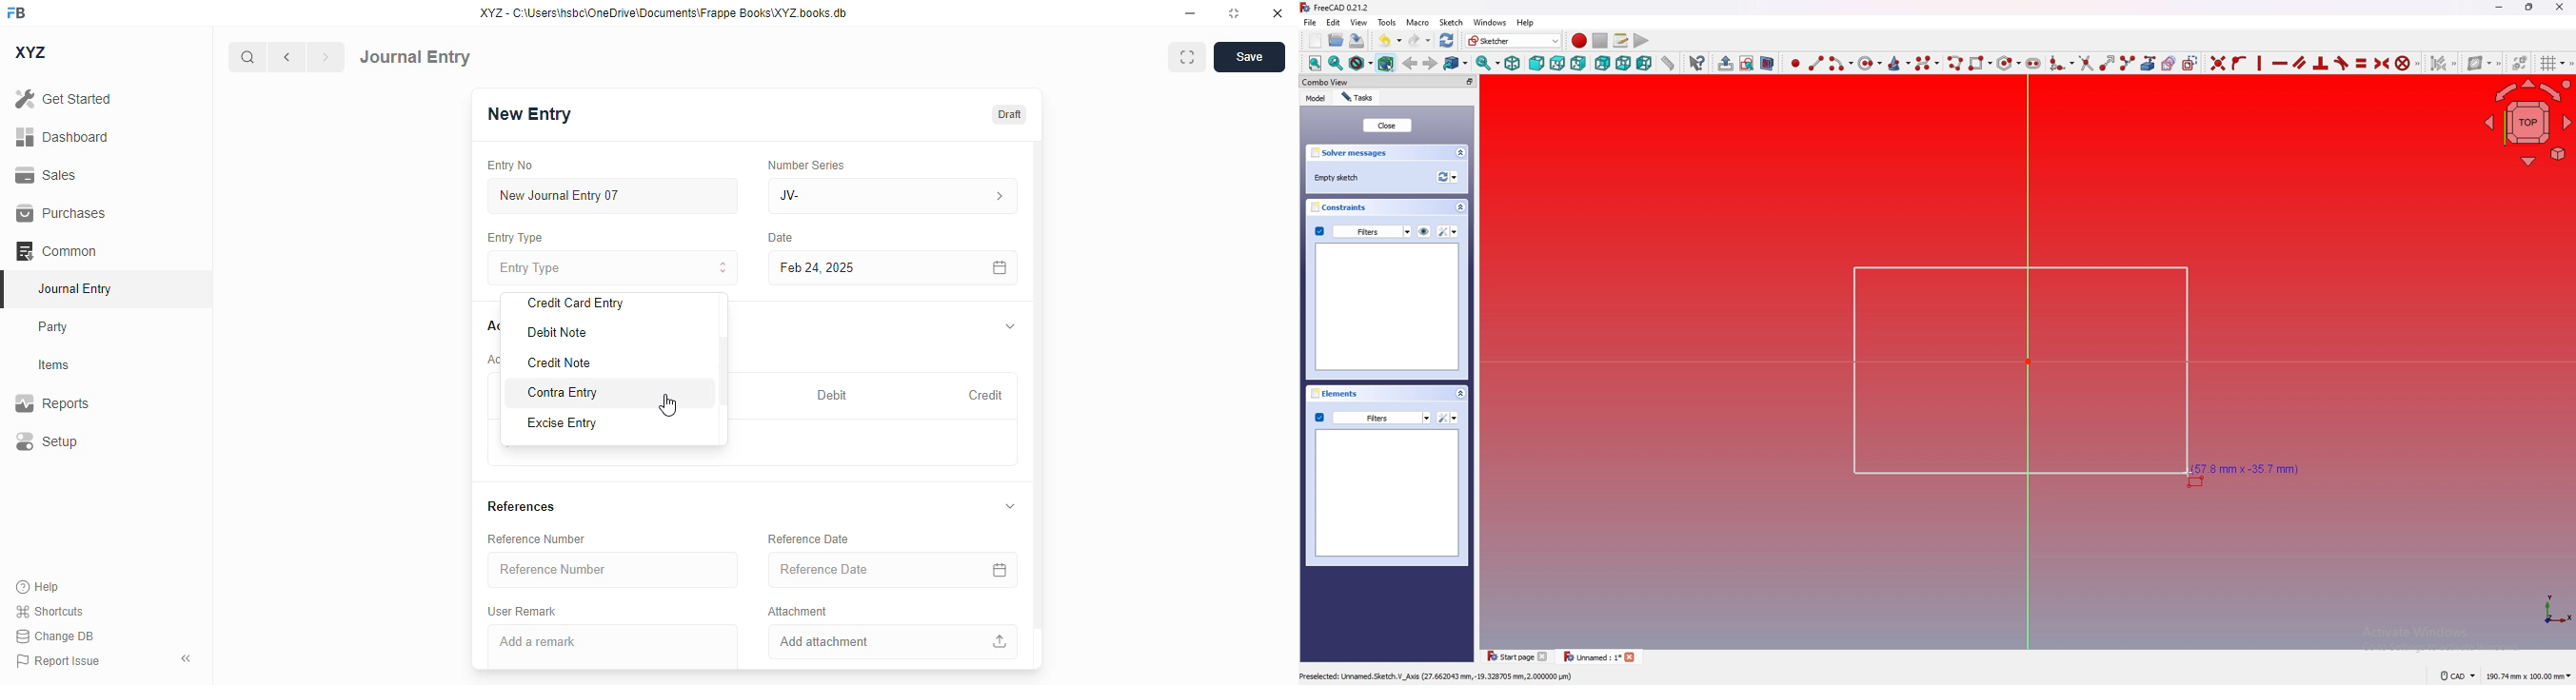 This screenshot has width=2576, height=700. What do you see at coordinates (612, 266) in the screenshot?
I see `entry type` at bounding box center [612, 266].